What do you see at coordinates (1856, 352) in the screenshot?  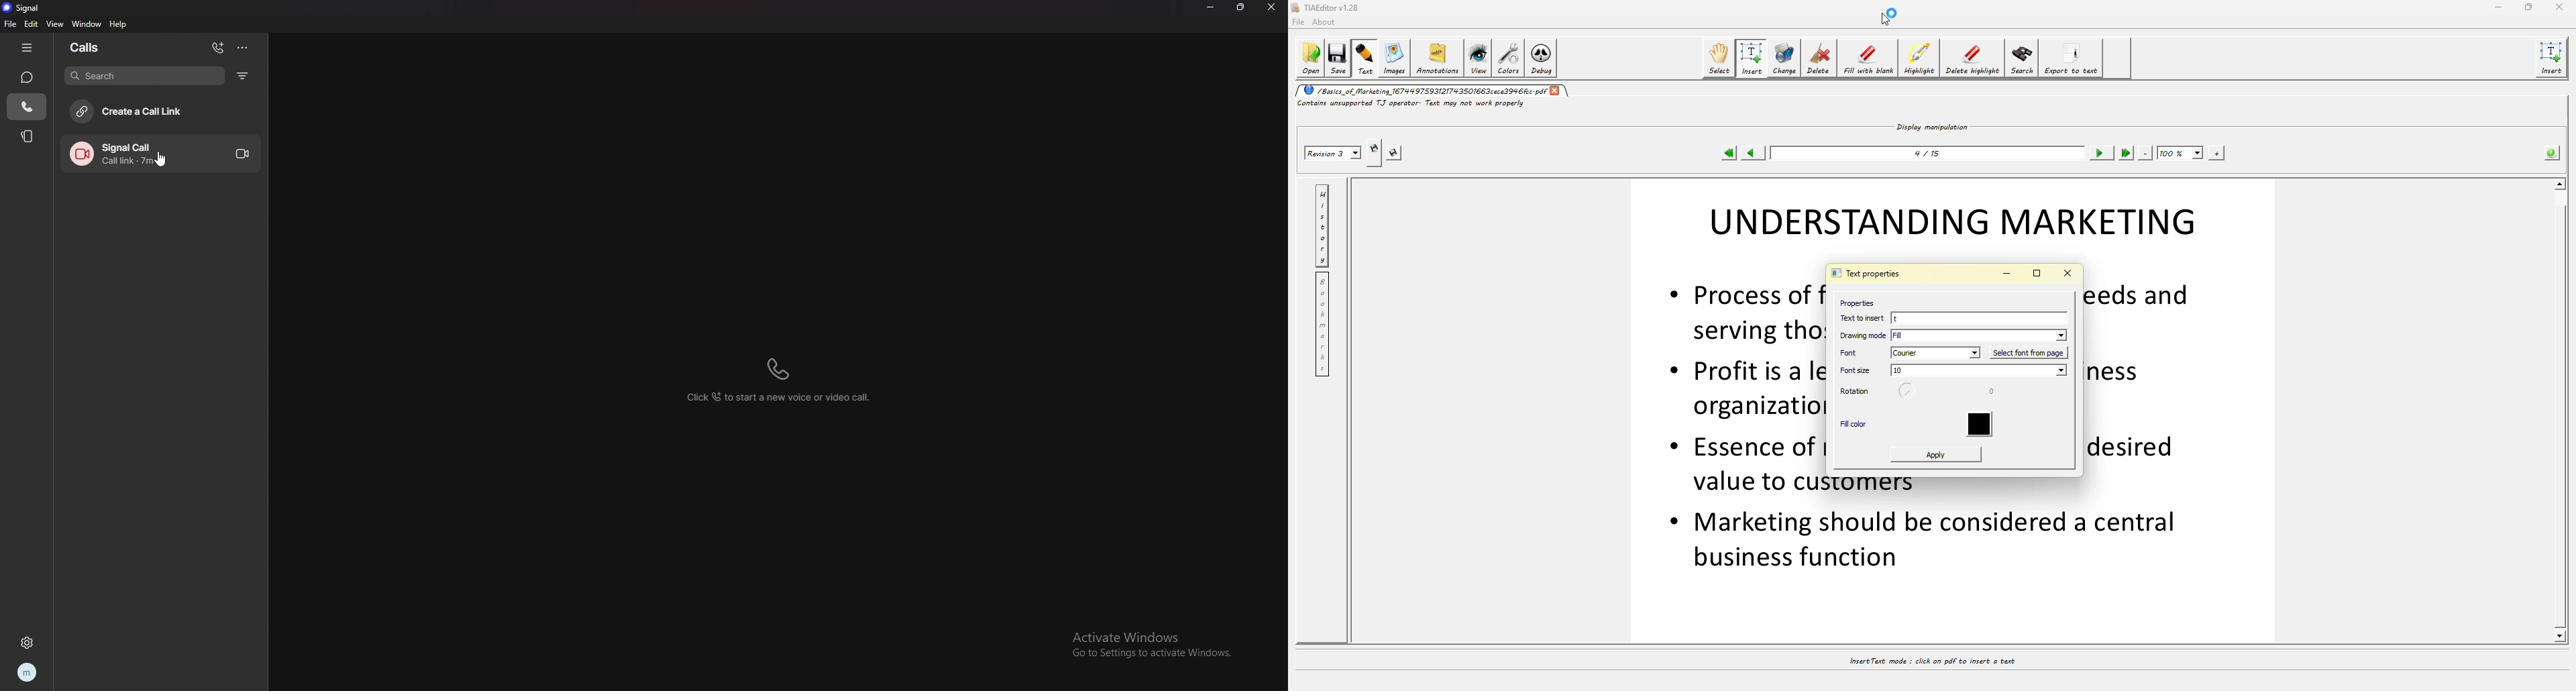 I see `font` at bounding box center [1856, 352].